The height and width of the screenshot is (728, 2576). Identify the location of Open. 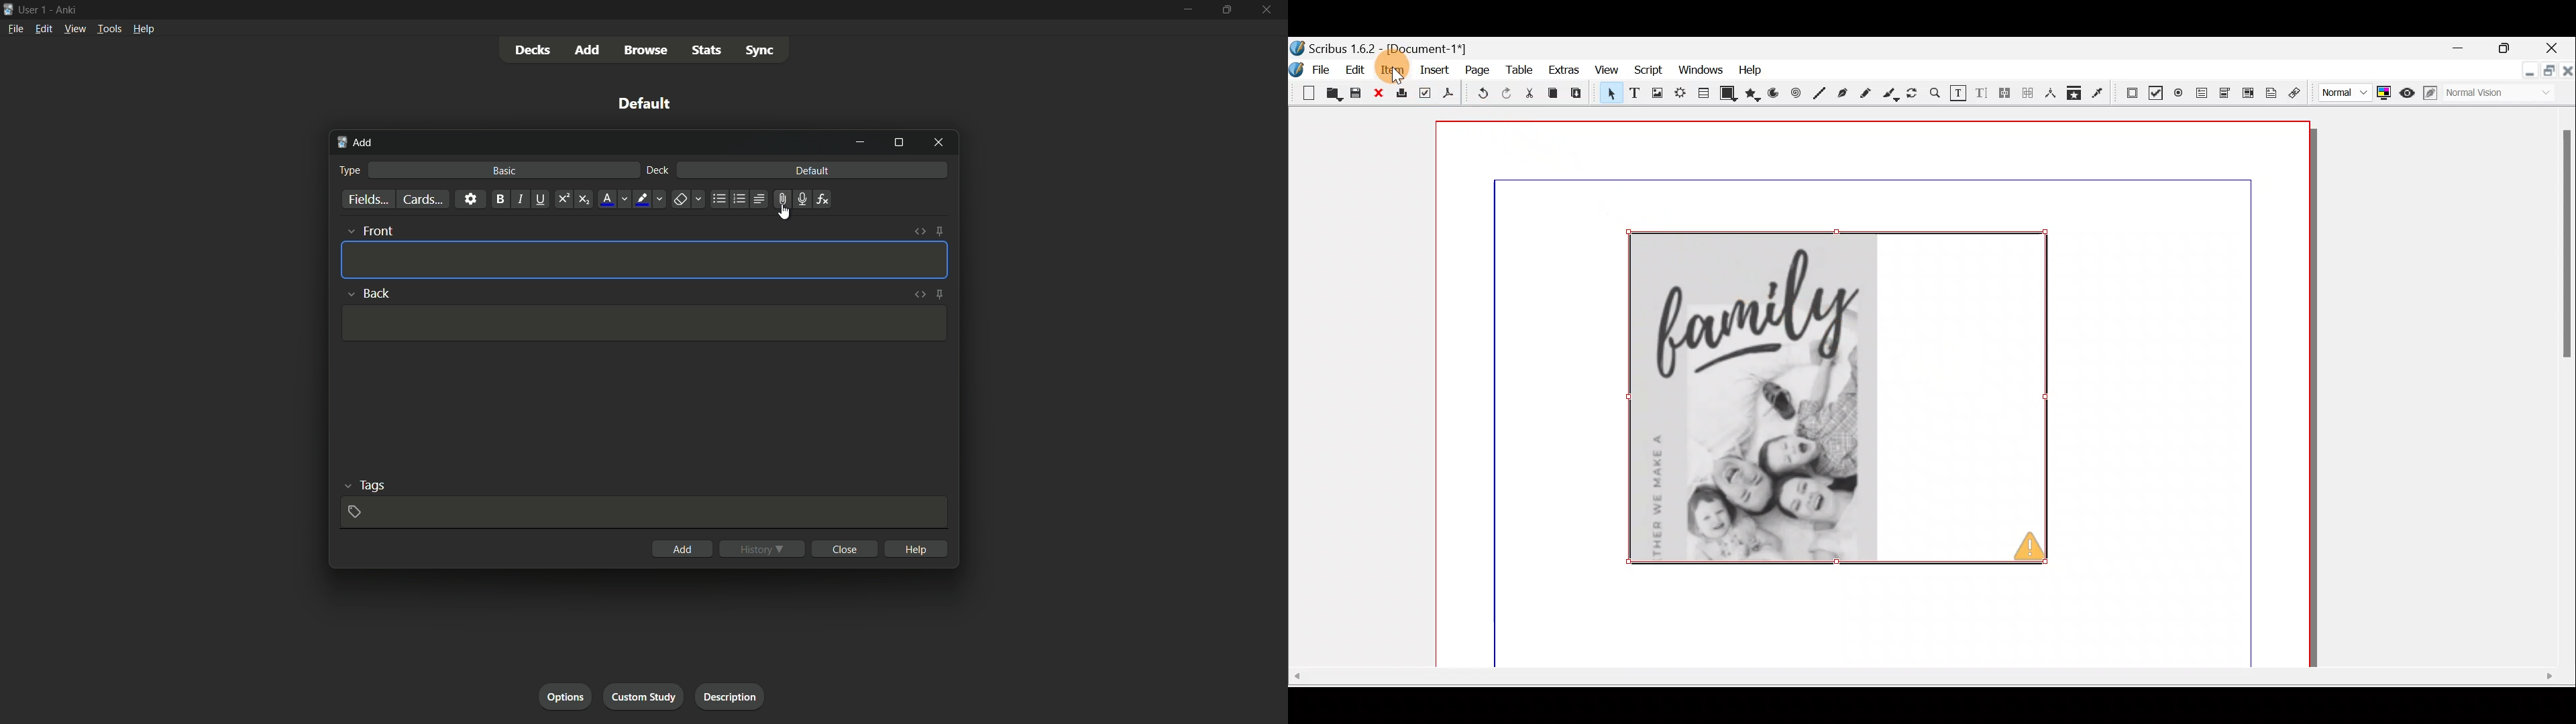
(1334, 96).